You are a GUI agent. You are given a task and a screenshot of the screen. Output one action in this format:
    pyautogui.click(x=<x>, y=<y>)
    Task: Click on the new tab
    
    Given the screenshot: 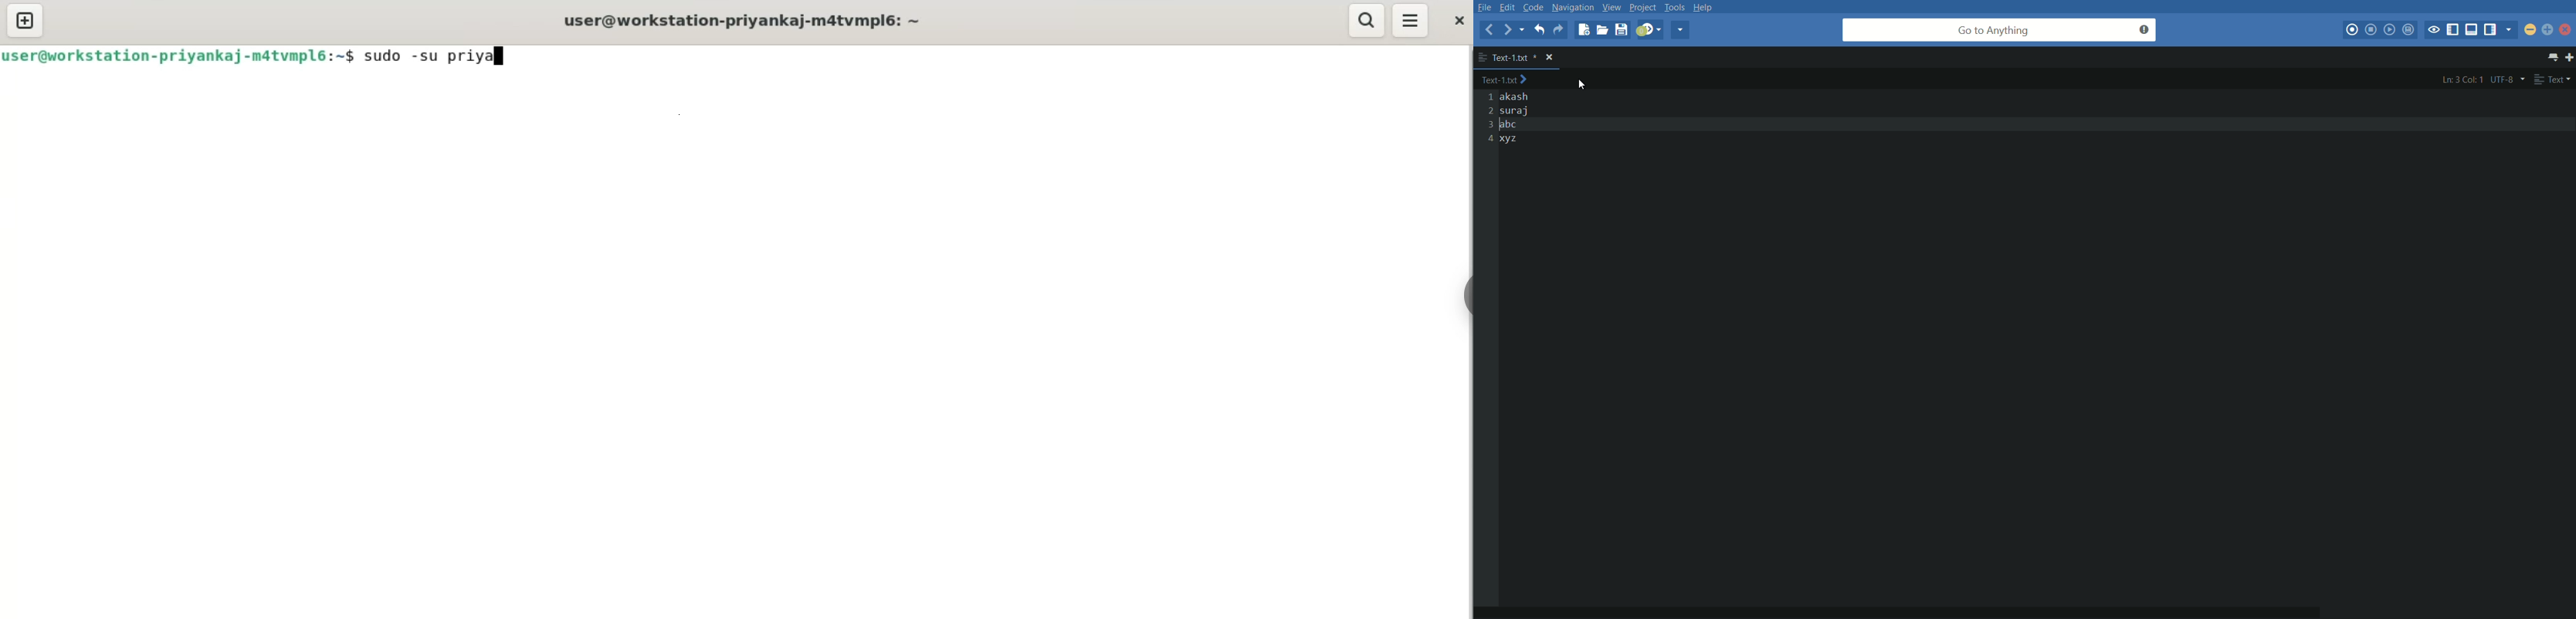 What is the action you would take?
    pyautogui.click(x=24, y=20)
    